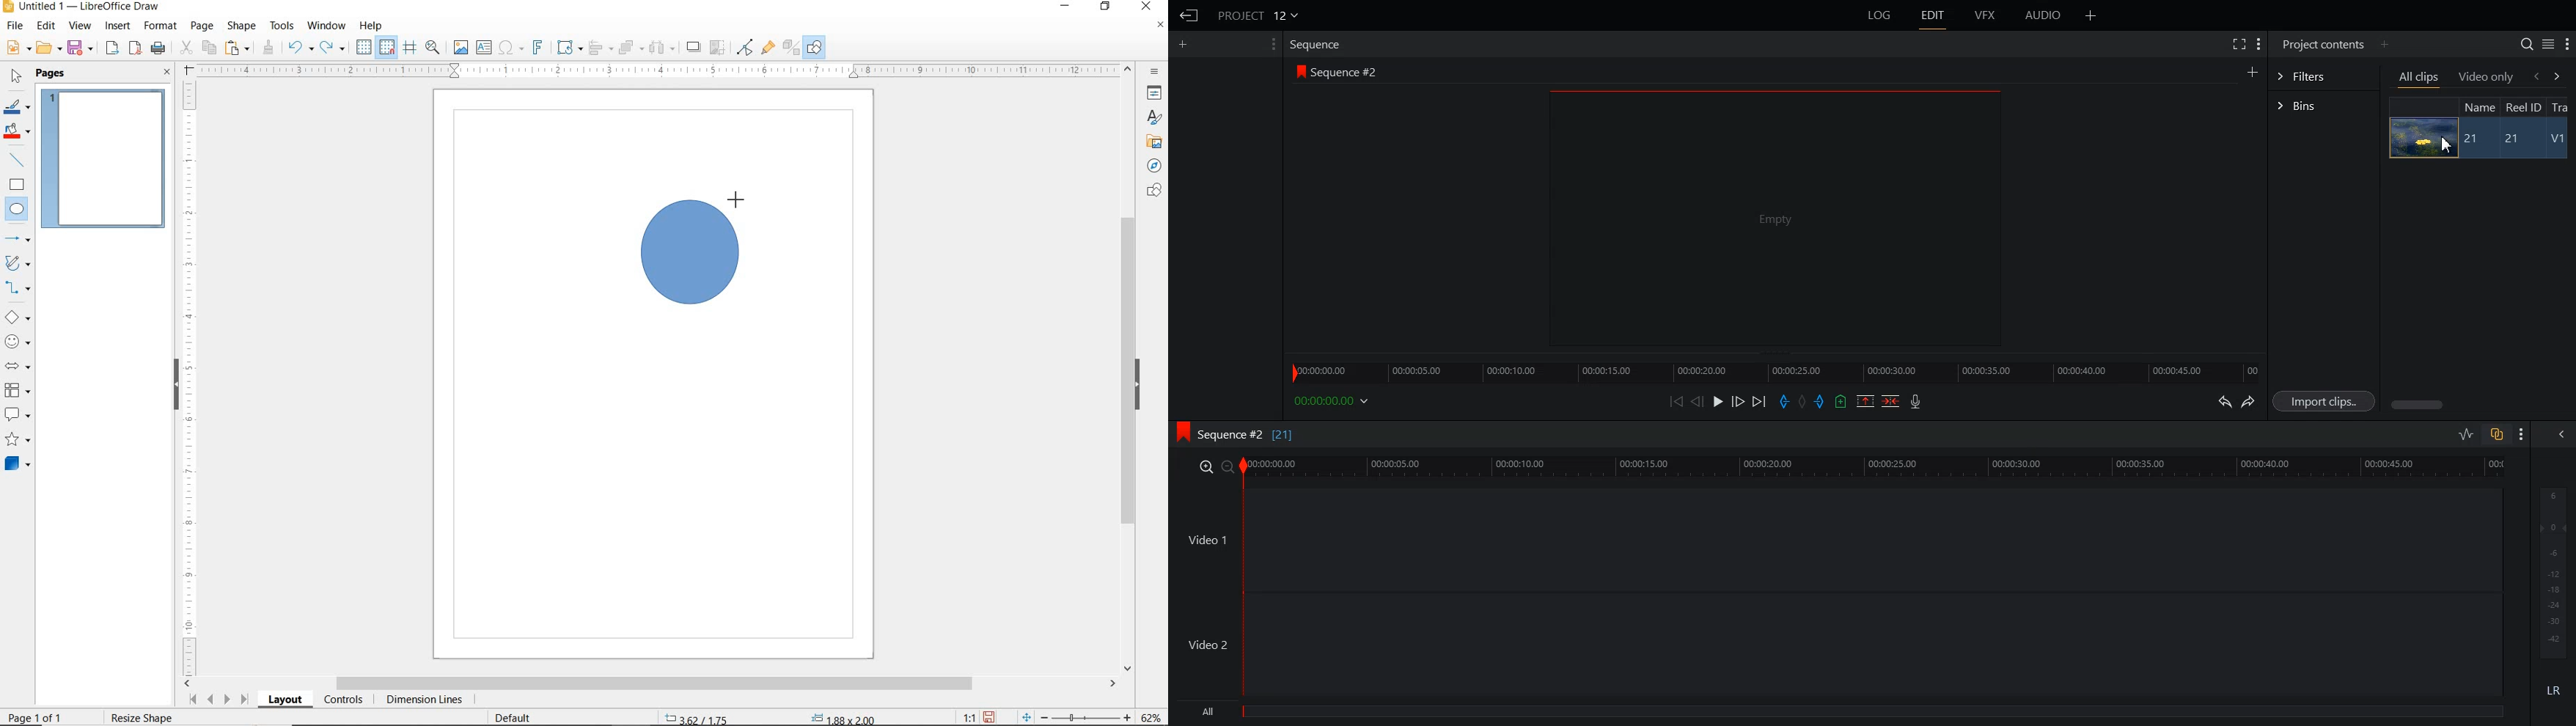 This screenshot has height=728, width=2576. What do you see at coordinates (17, 364) in the screenshot?
I see `BLOCK ARROWS` at bounding box center [17, 364].